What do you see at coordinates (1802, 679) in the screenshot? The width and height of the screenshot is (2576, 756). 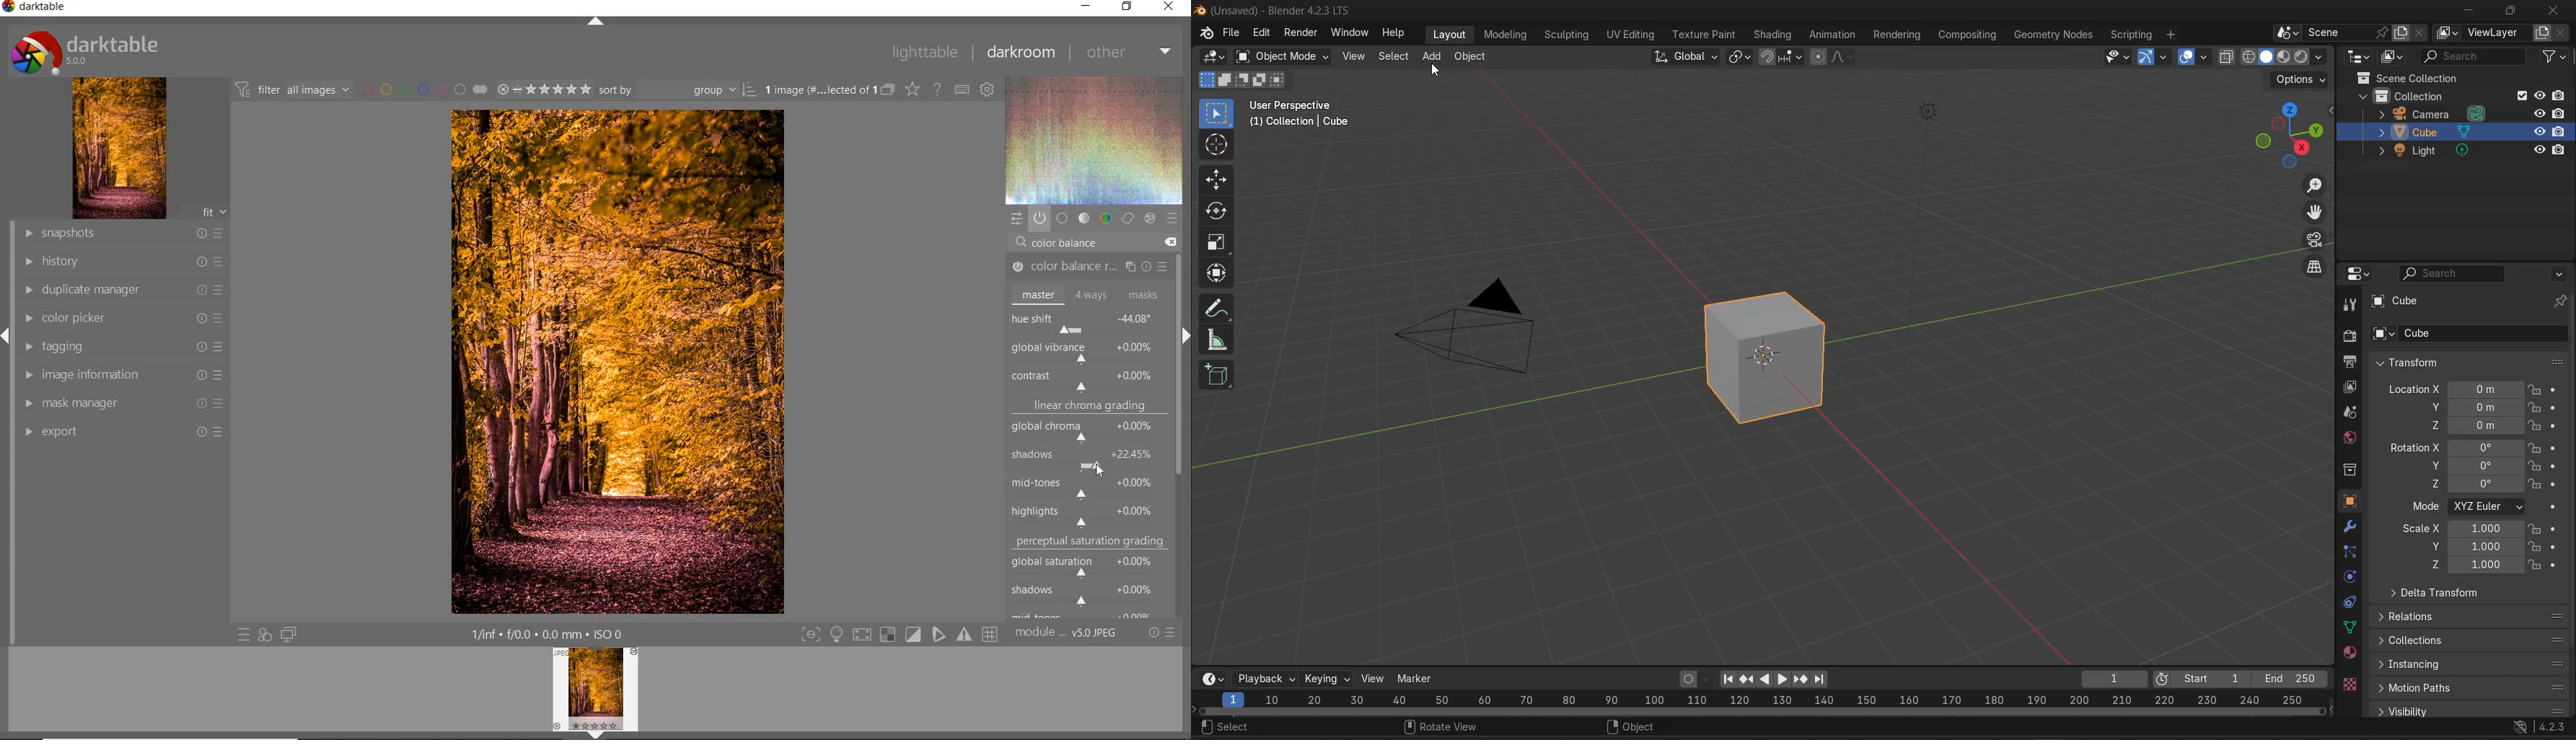 I see `jump to keyframe` at bounding box center [1802, 679].